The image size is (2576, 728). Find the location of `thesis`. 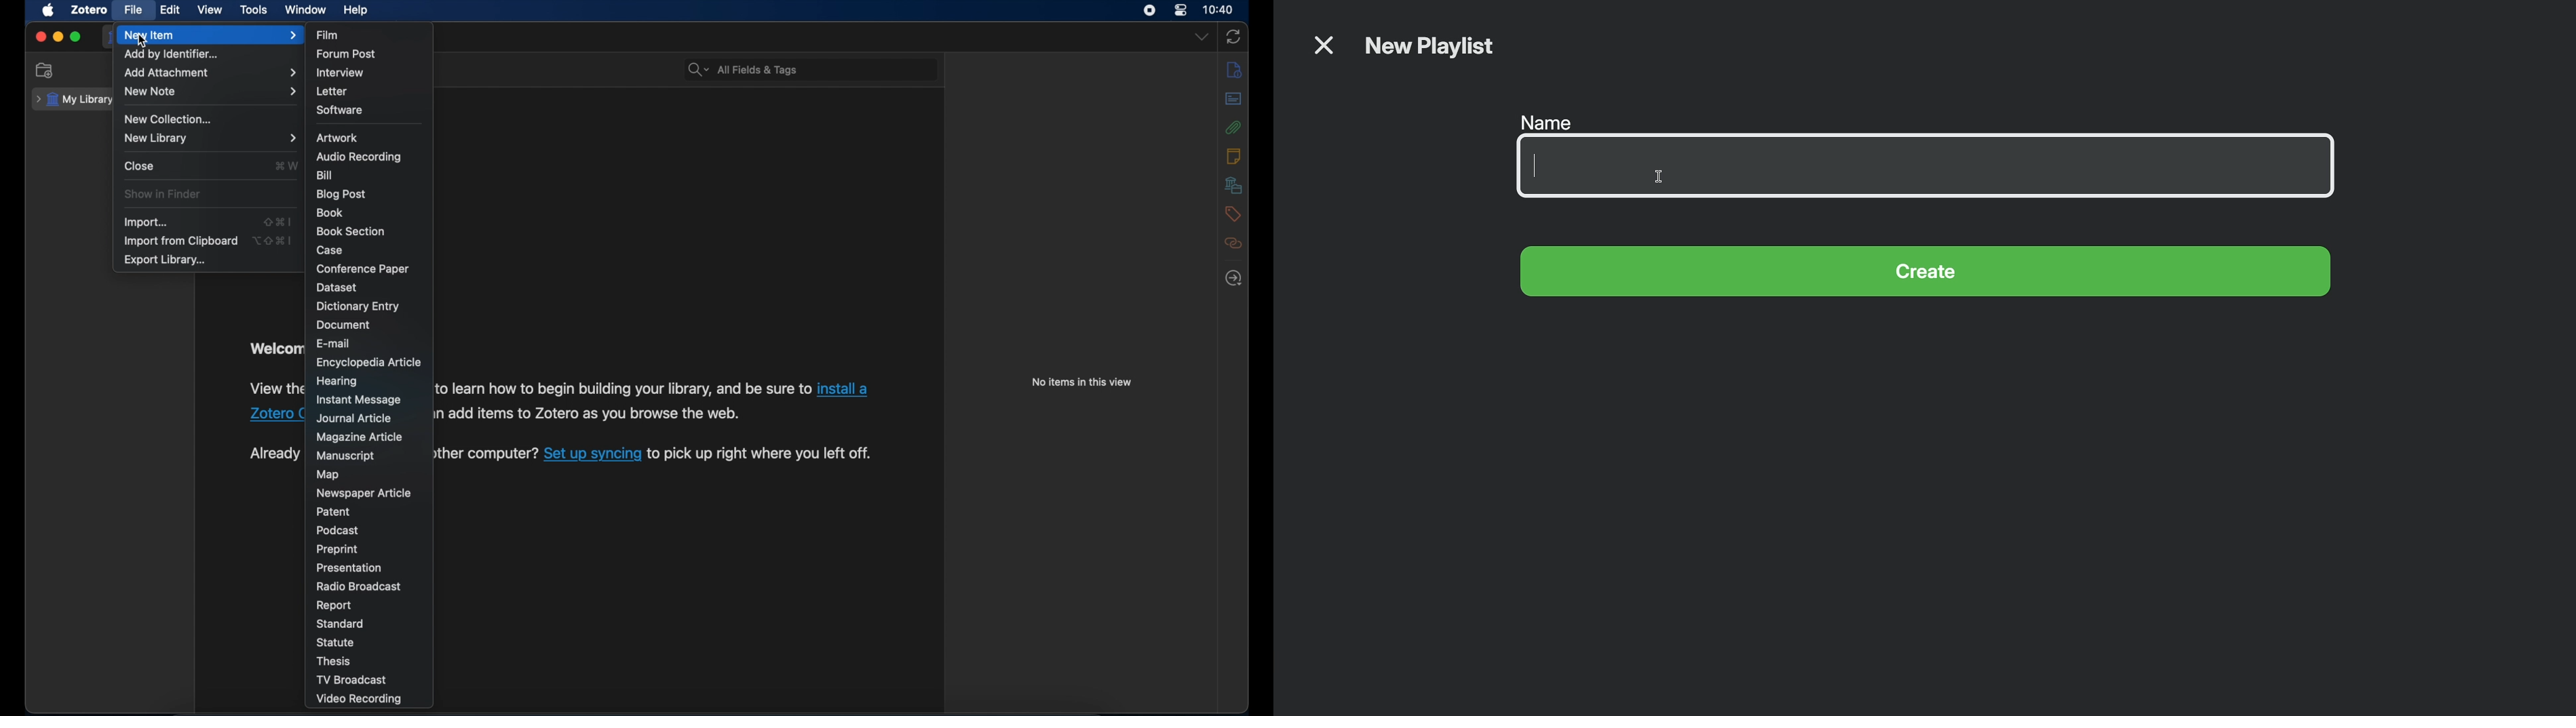

thesis is located at coordinates (335, 662).